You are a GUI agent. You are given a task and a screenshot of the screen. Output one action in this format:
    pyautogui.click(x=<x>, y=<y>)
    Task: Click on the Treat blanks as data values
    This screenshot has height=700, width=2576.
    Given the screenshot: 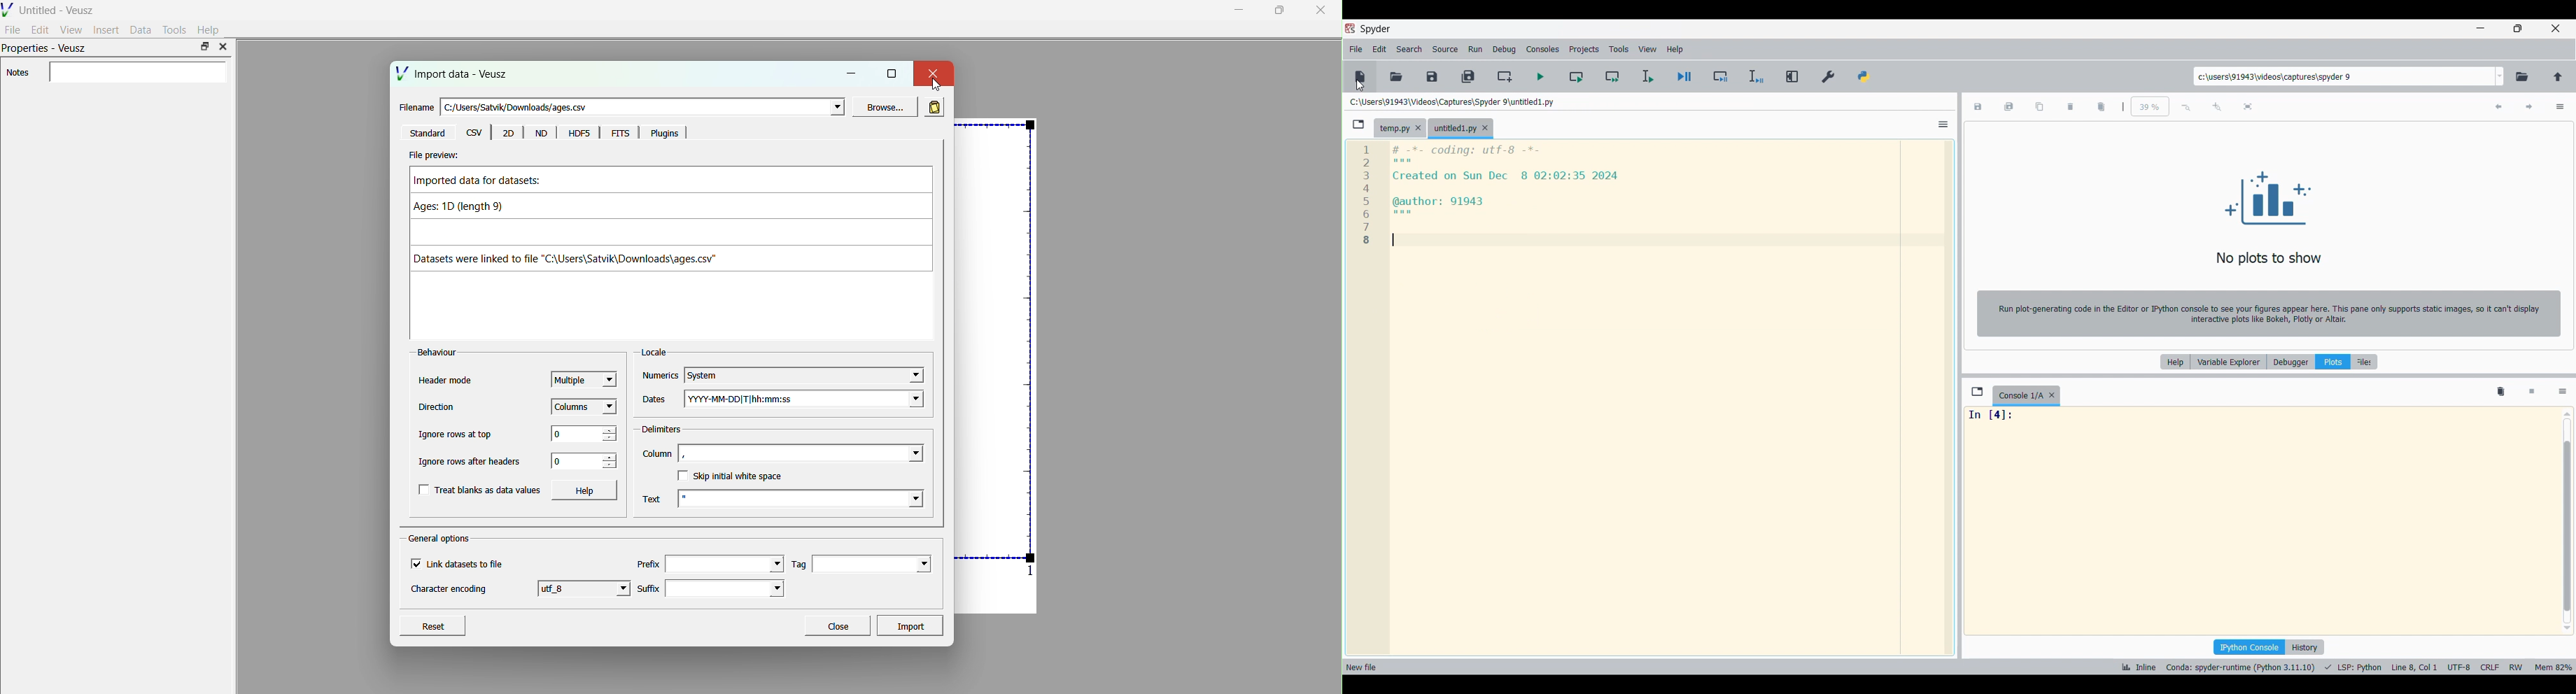 What is the action you would take?
    pyautogui.click(x=489, y=490)
    